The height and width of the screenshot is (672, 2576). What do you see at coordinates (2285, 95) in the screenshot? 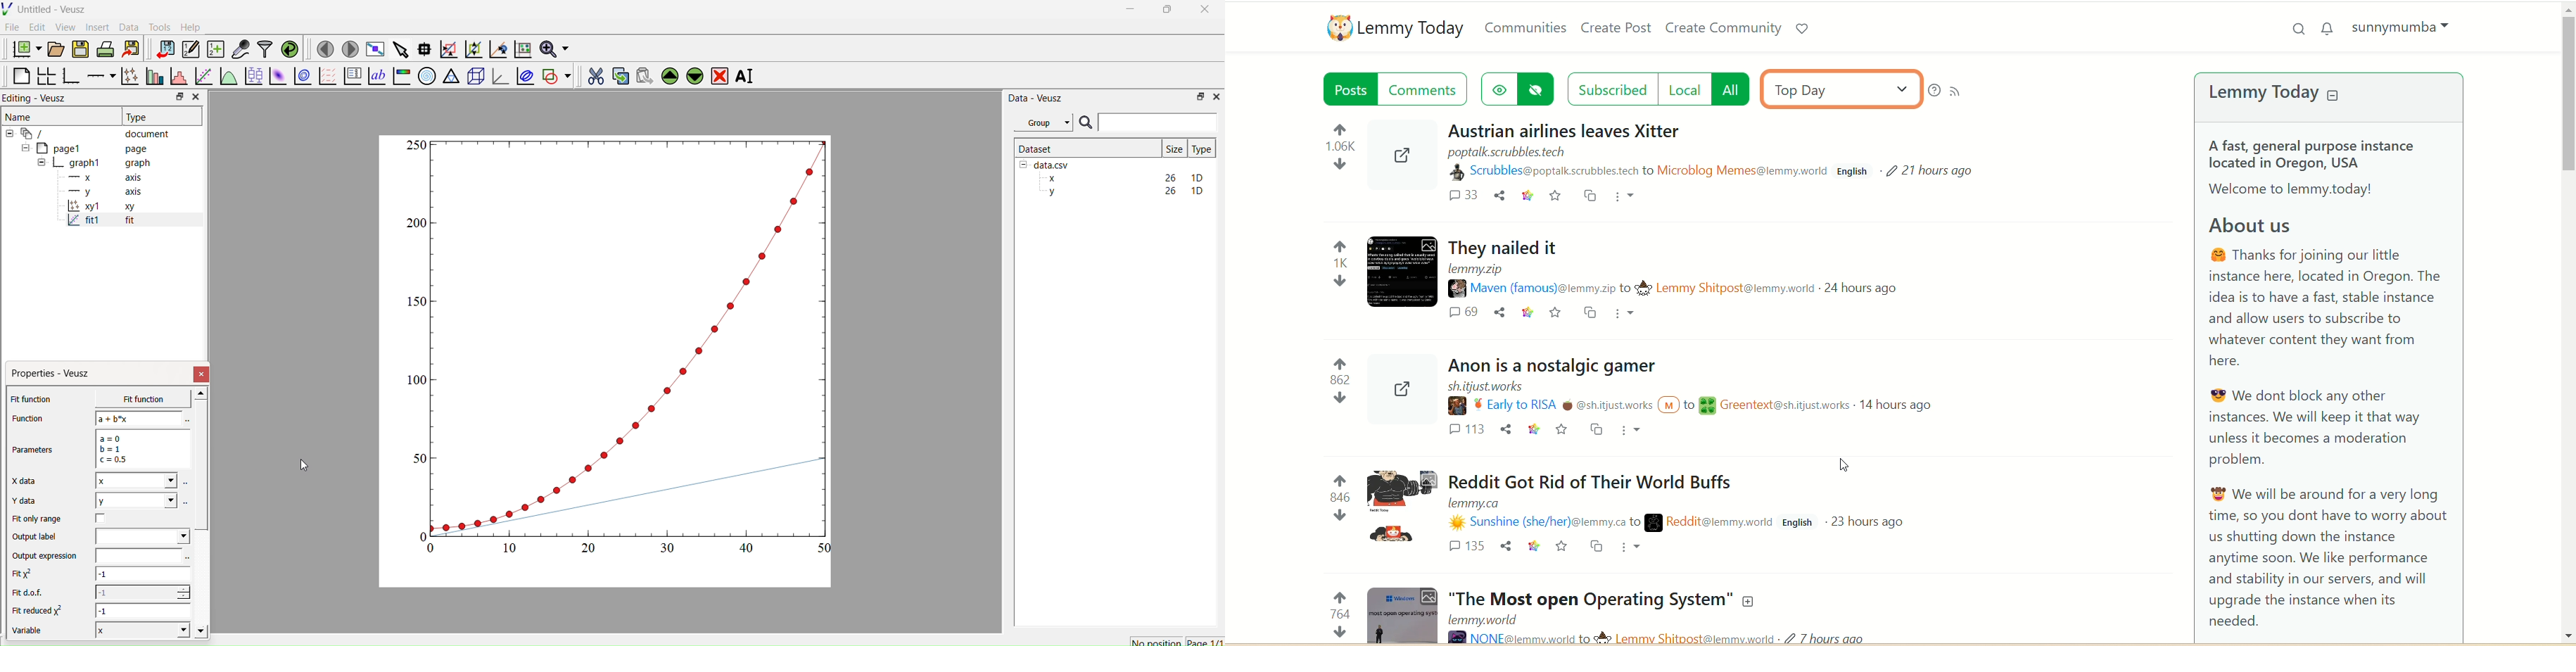
I see `lemmy today` at bounding box center [2285, 95].